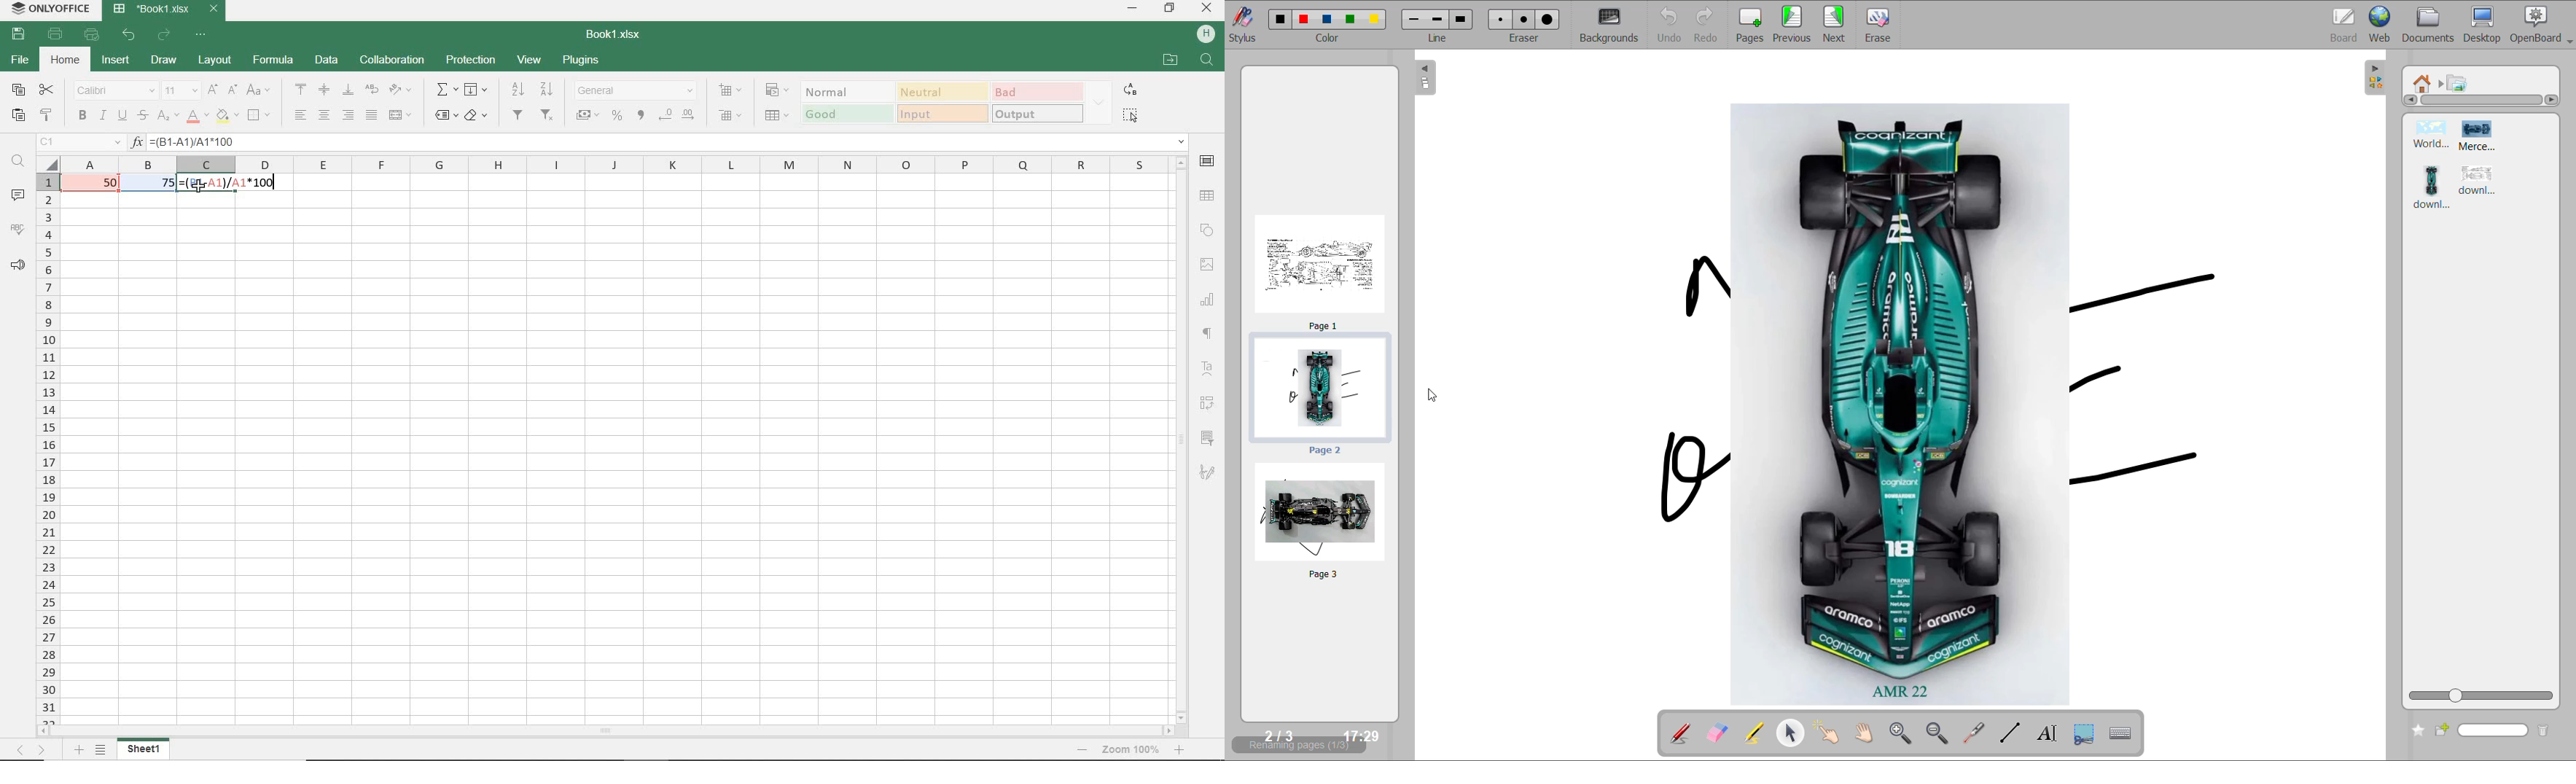 The width and height of the screenshot is (2576, 784). Describe the element at coordinates (1170, 9) in the screenshot. I see `restore` at that location.